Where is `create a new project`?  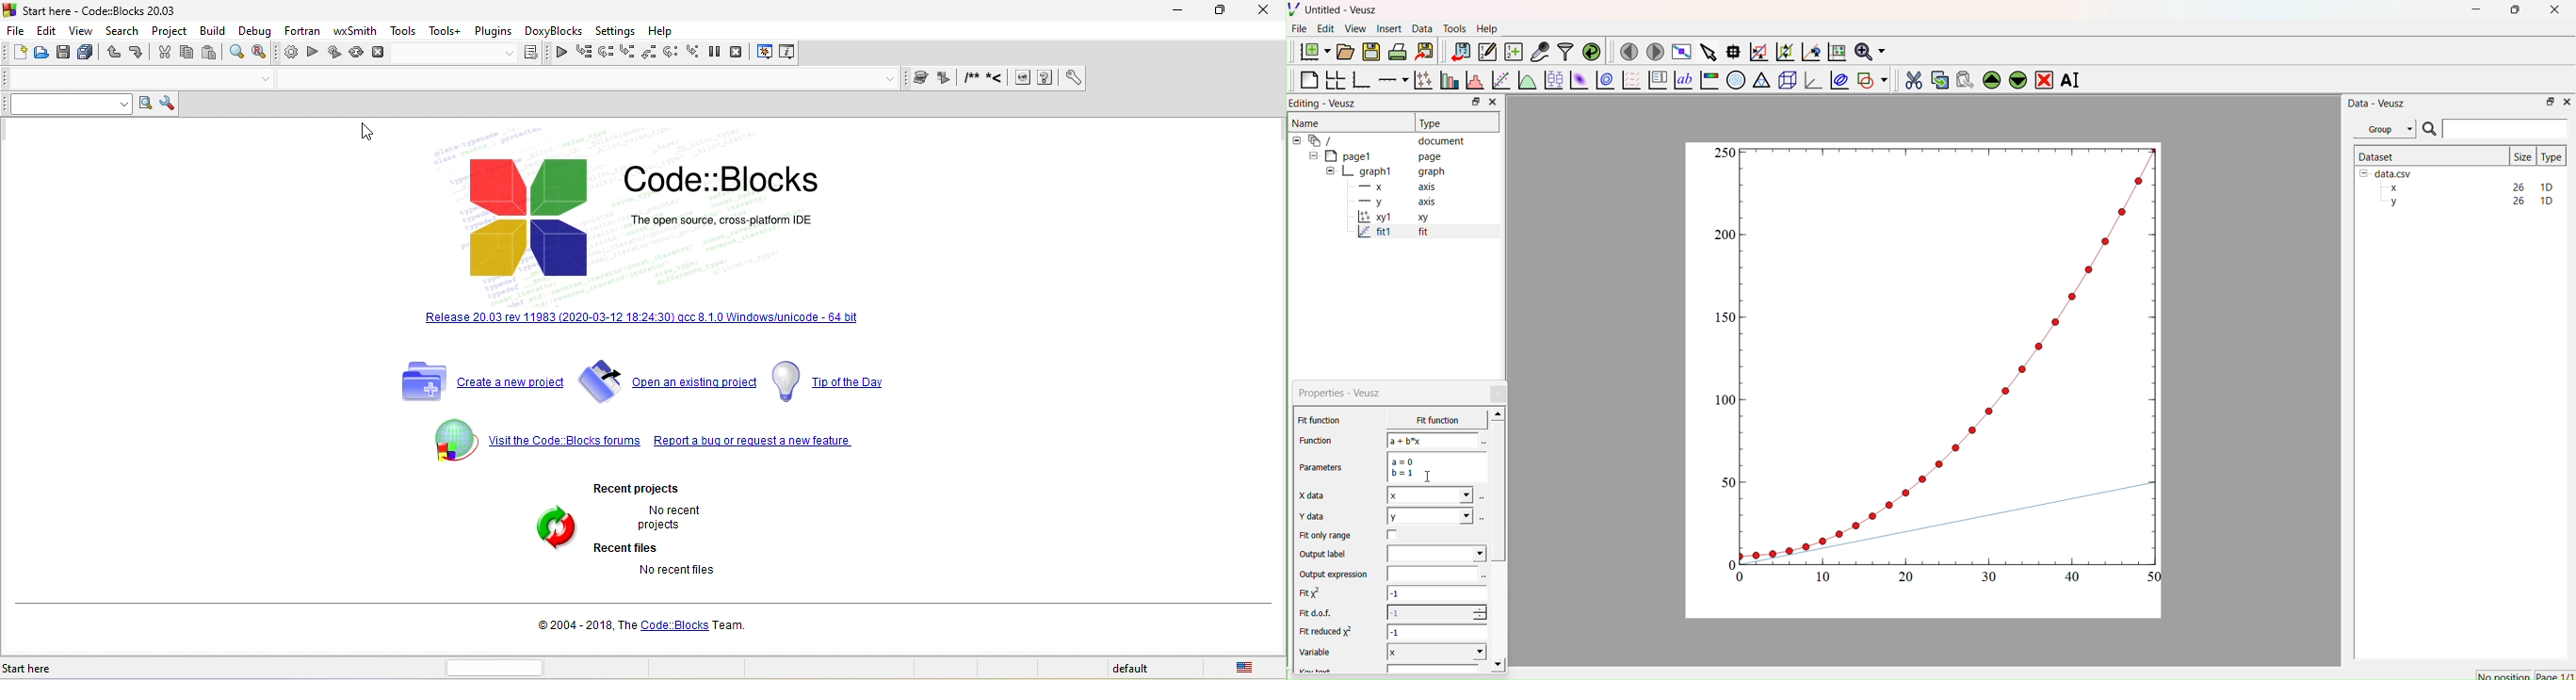 create a new project is located at coordinates (474, 381).